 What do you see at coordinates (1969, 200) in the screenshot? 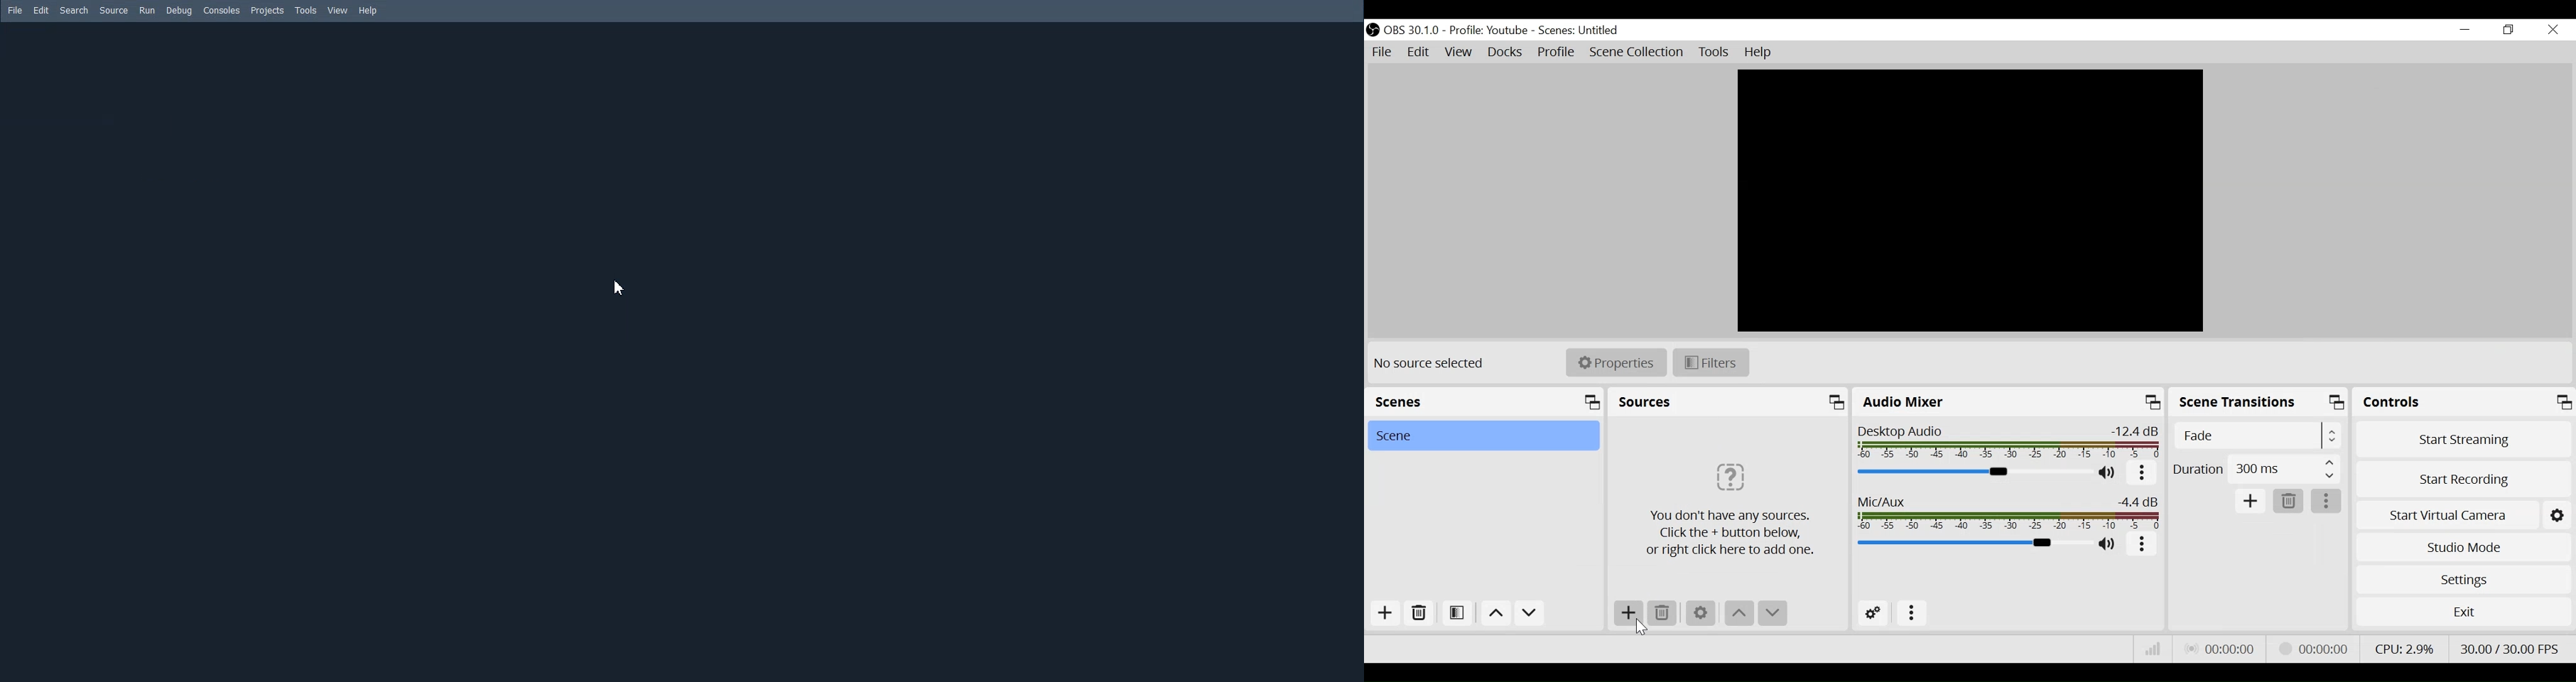
I see `Preview` at bounding box center [1969, 200].